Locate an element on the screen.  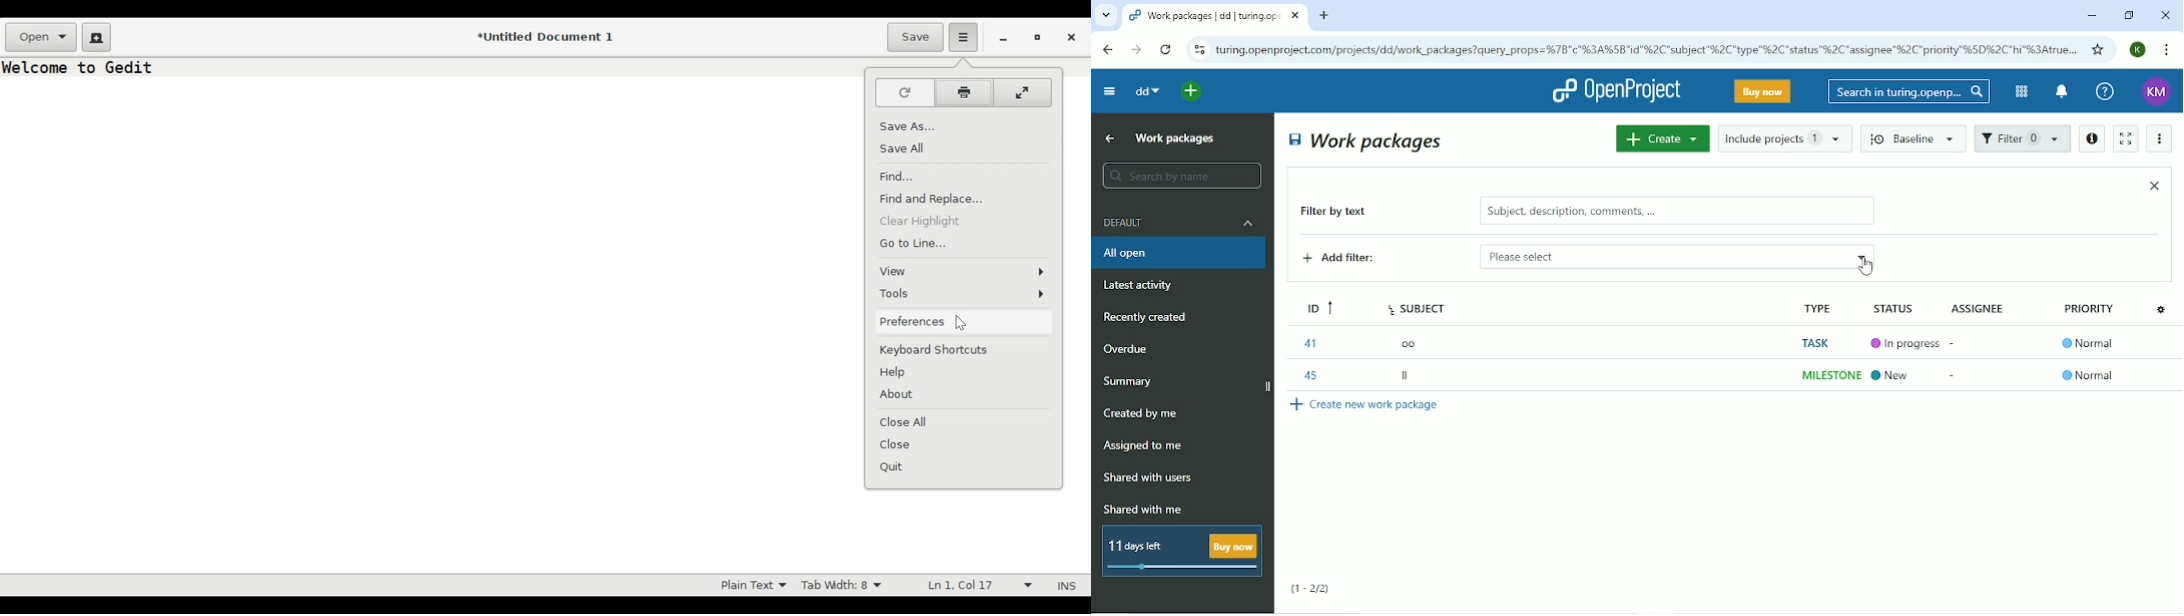
Forward is located at coordinates (1134, 50).